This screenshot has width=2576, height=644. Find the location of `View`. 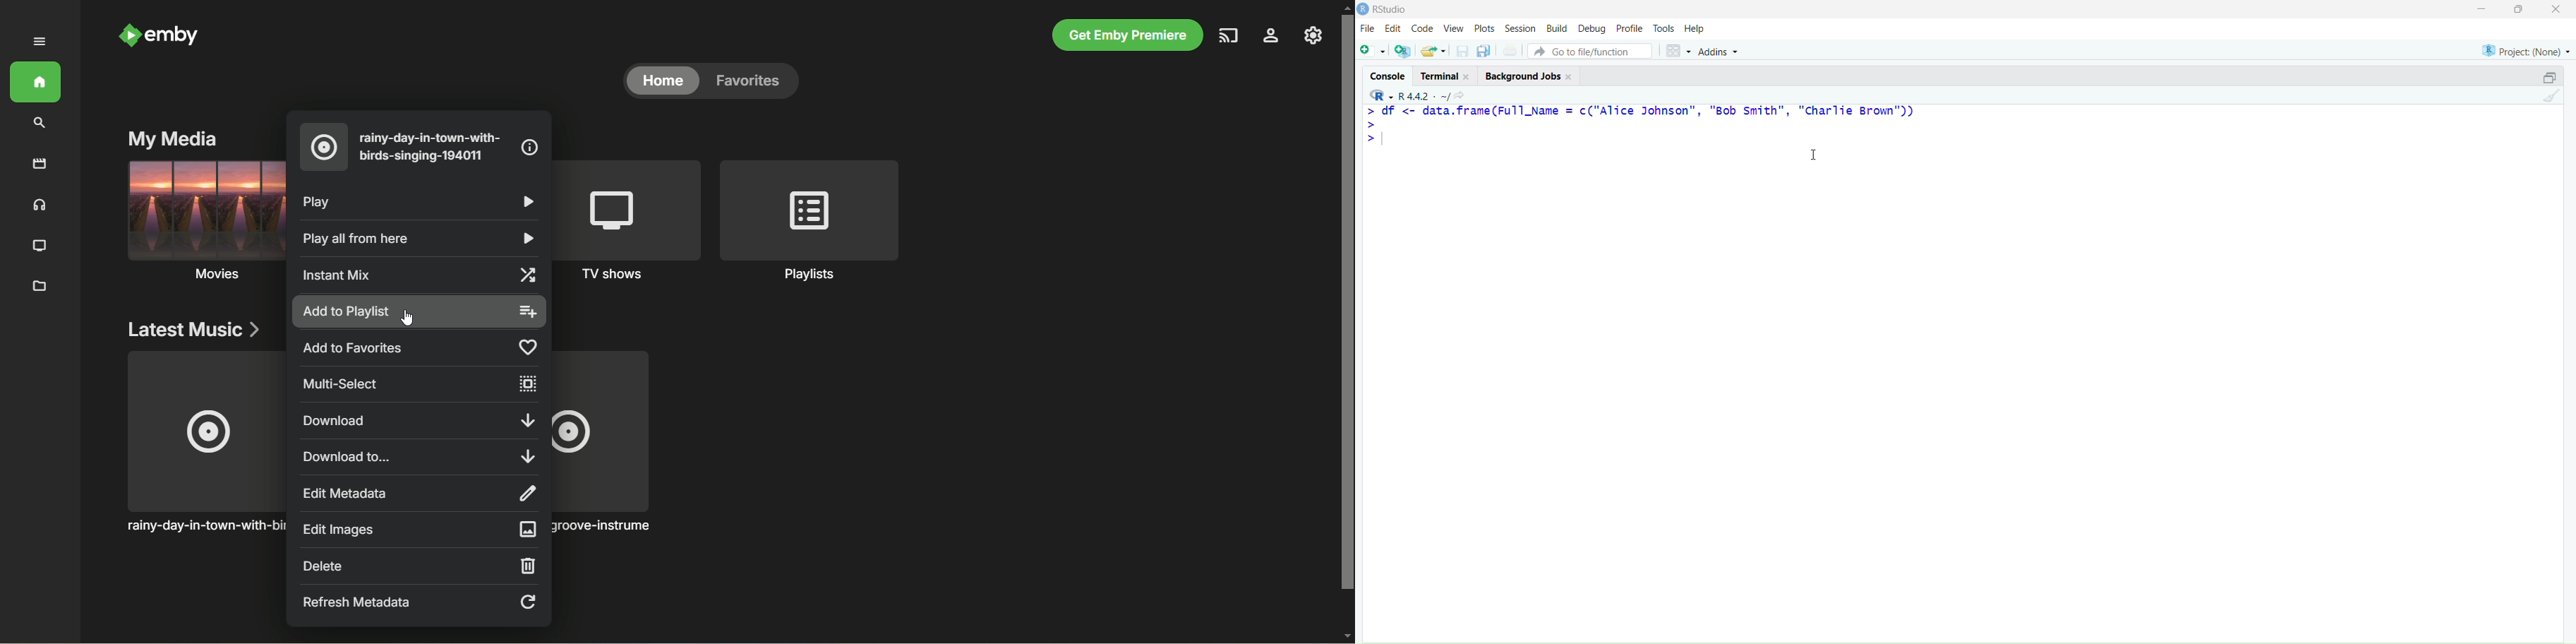

View is located at coordinates (1454, 29).